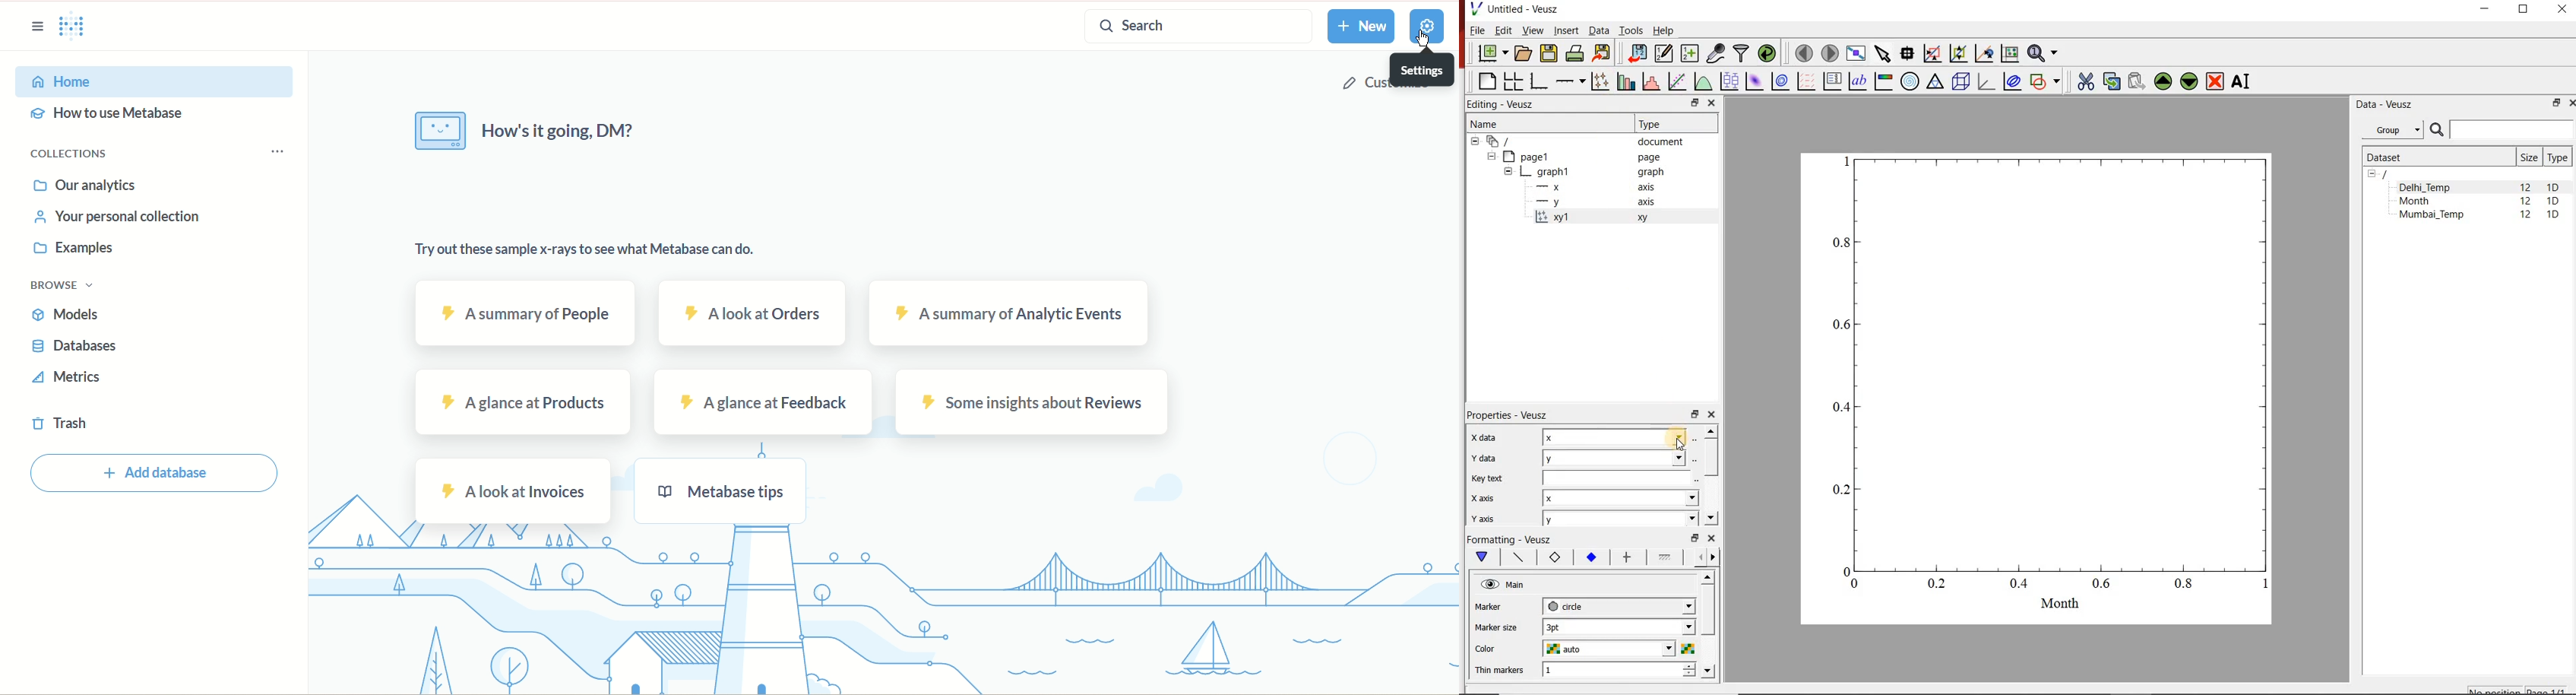 The height and width of the screenshot is (700, 2576). Describe the element at coordinates (60, 421) in the screenshot. I see `trash` at that location.